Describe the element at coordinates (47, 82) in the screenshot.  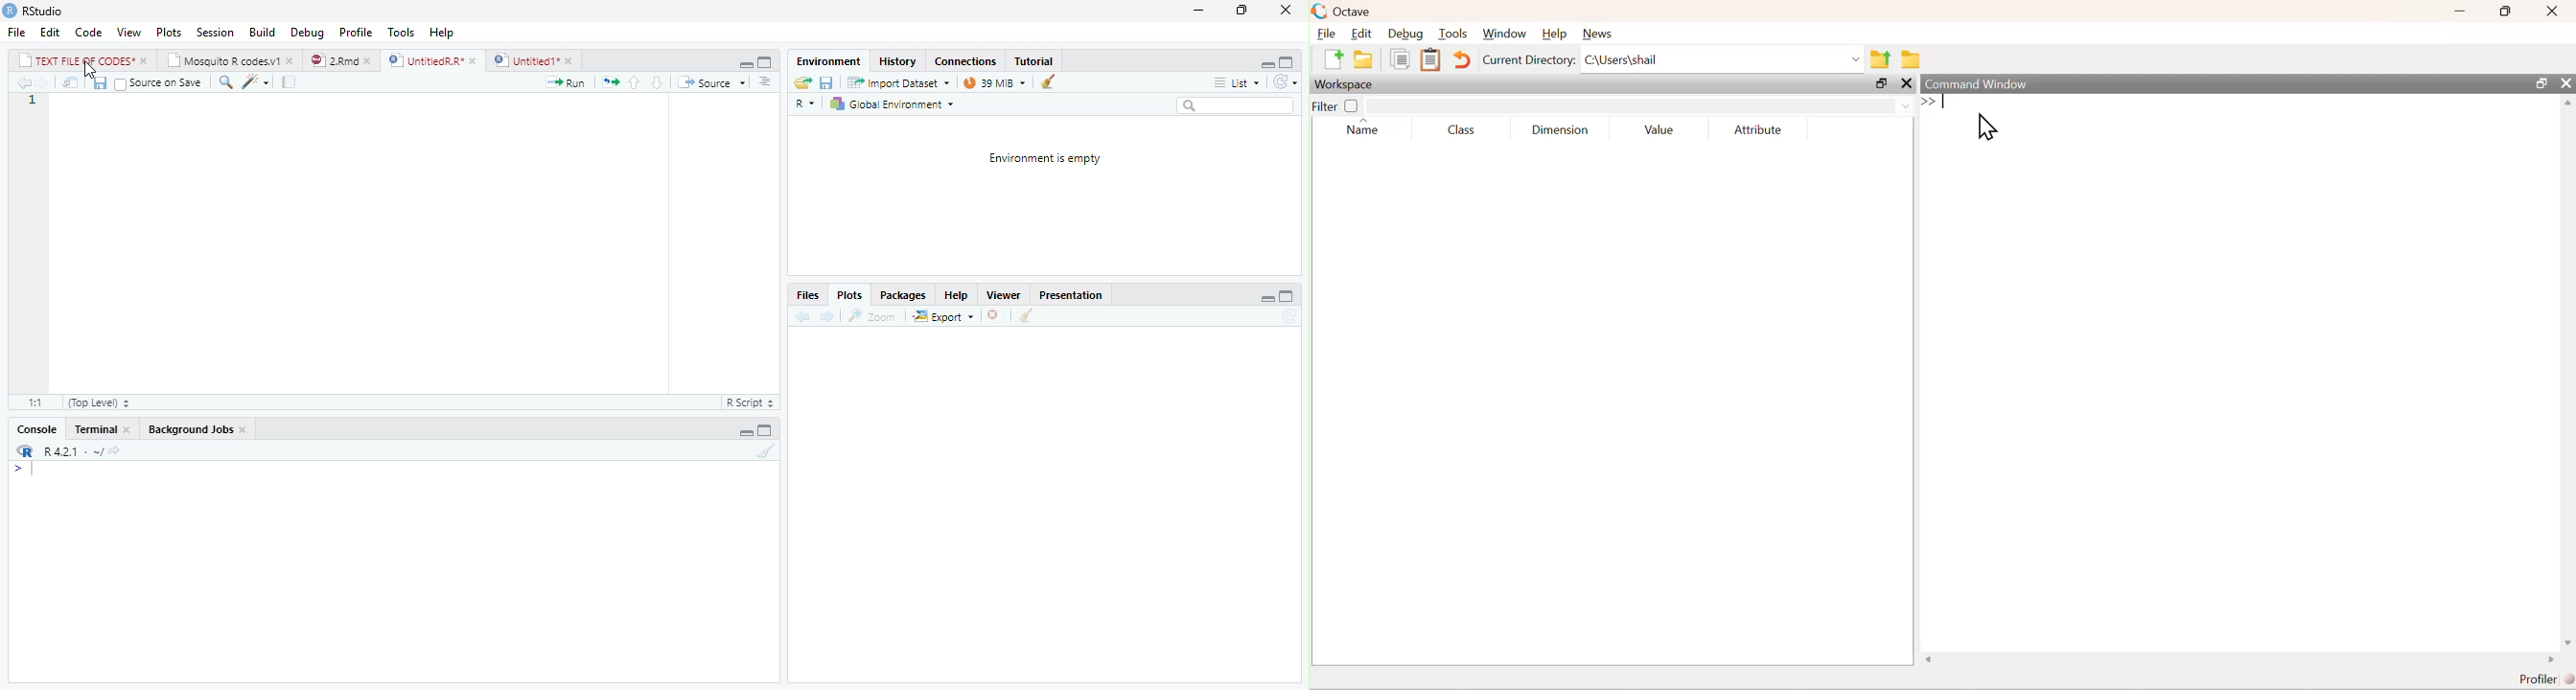
I see `Next` at that location.